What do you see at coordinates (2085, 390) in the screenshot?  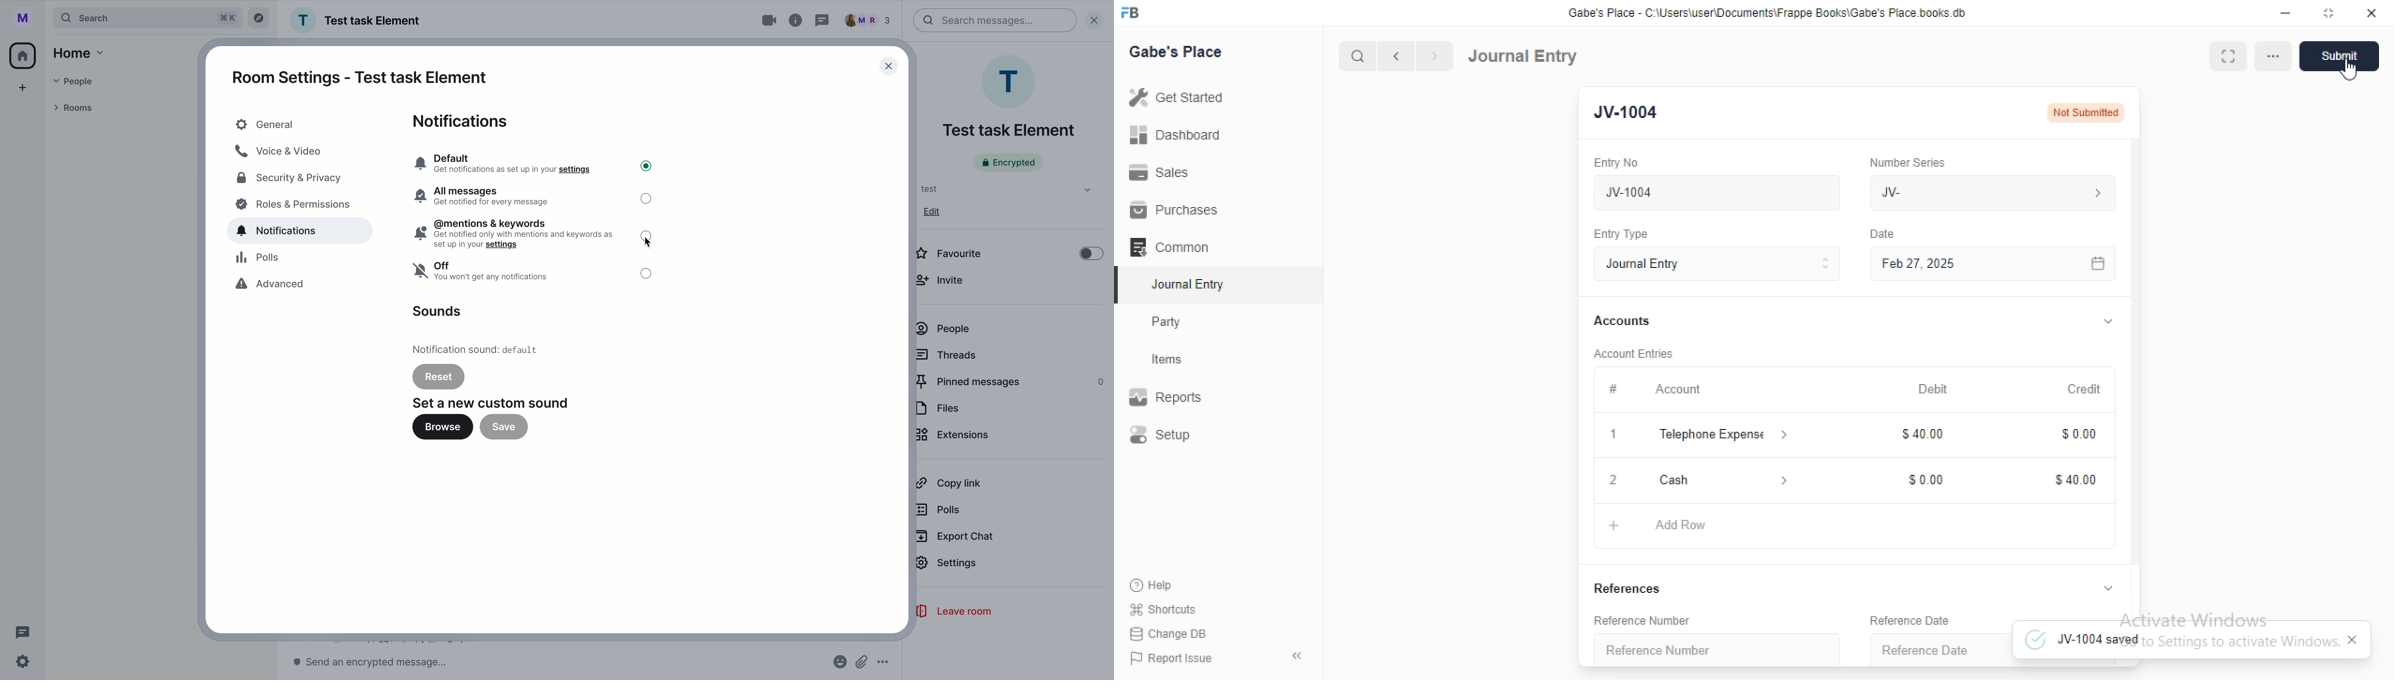 I see `Credit` at bounding box center [2085, 390].